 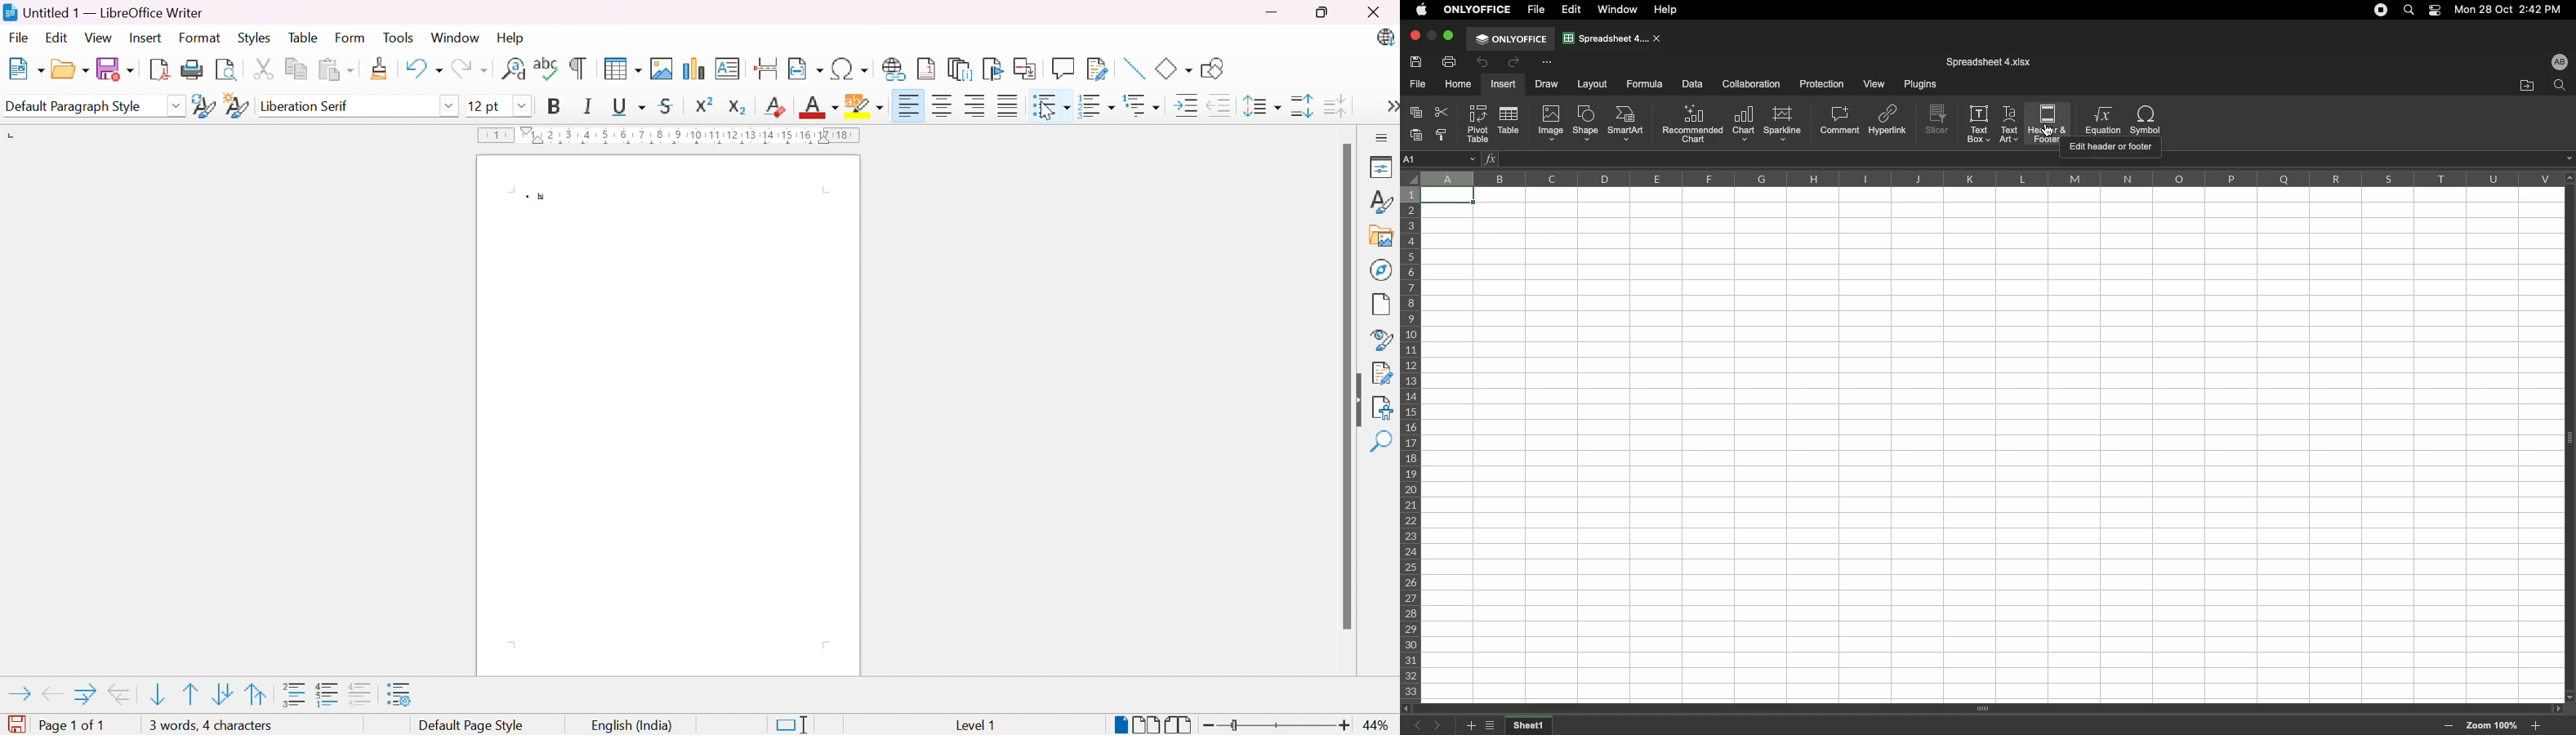 What do you see at coordinates (1407, 709) in the screenshot?
I see `scroll left` at bounding box center [1407, 709].